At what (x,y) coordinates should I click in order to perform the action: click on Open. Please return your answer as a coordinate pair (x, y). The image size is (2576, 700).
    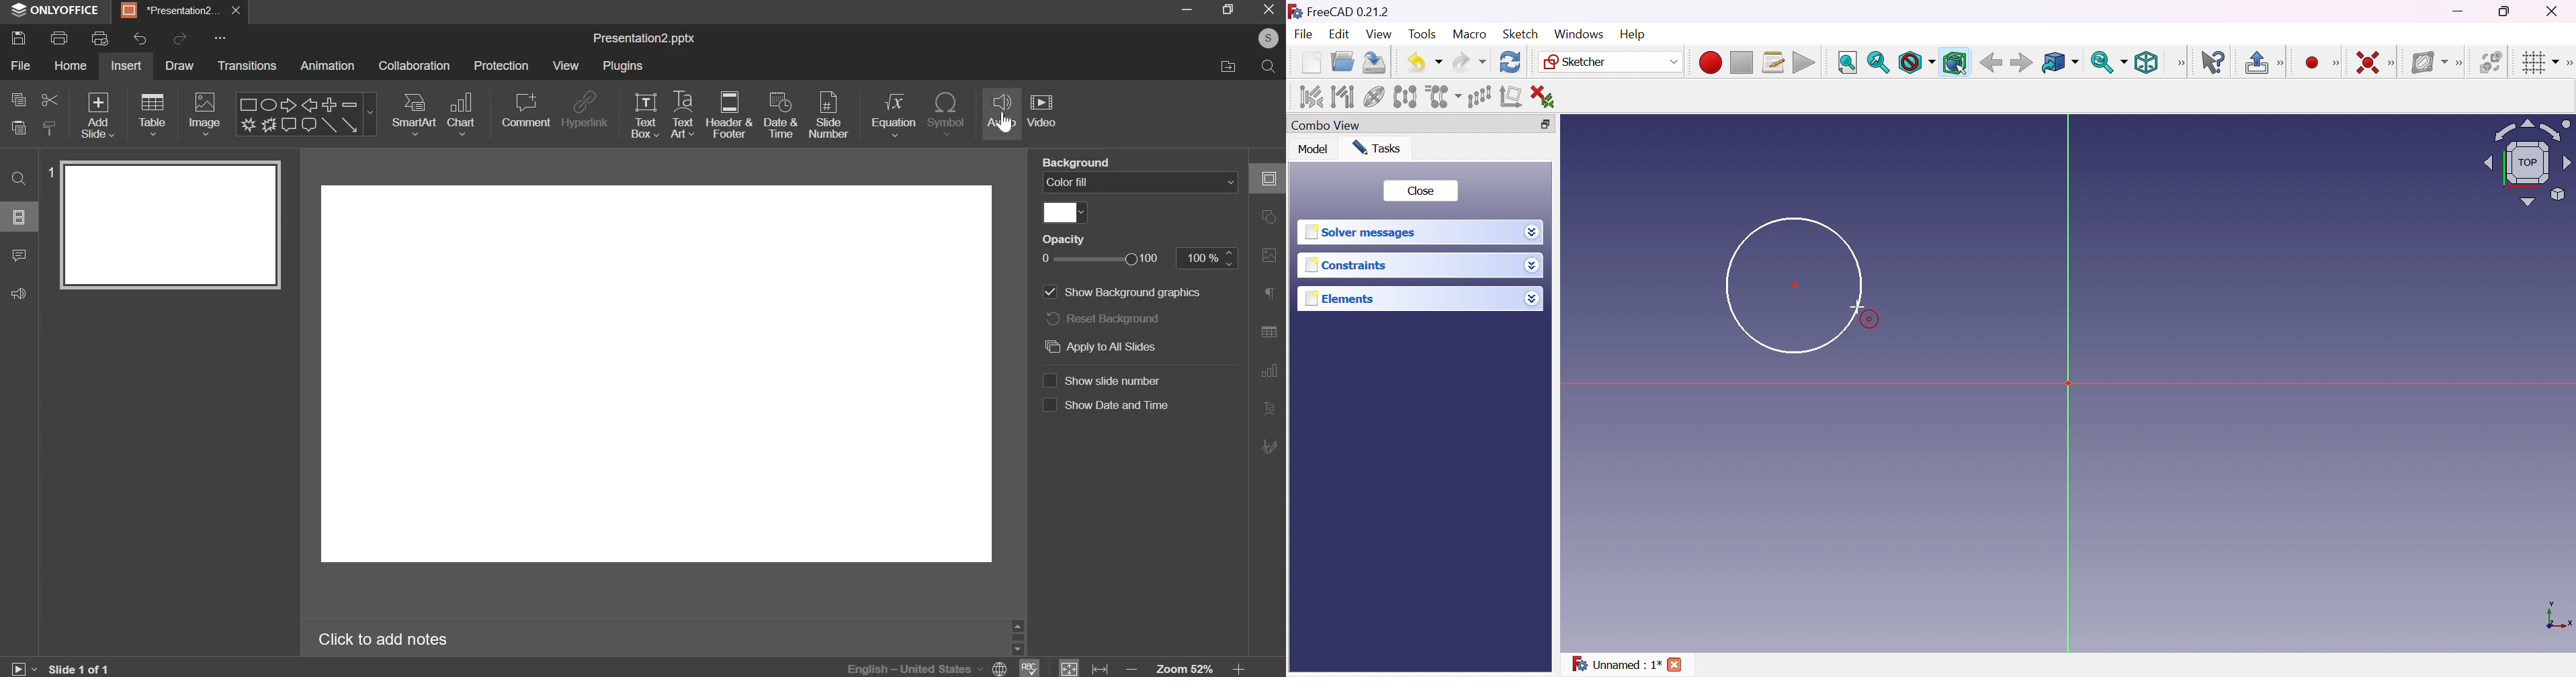
    Looking at the image, I should click on (1342, 62).